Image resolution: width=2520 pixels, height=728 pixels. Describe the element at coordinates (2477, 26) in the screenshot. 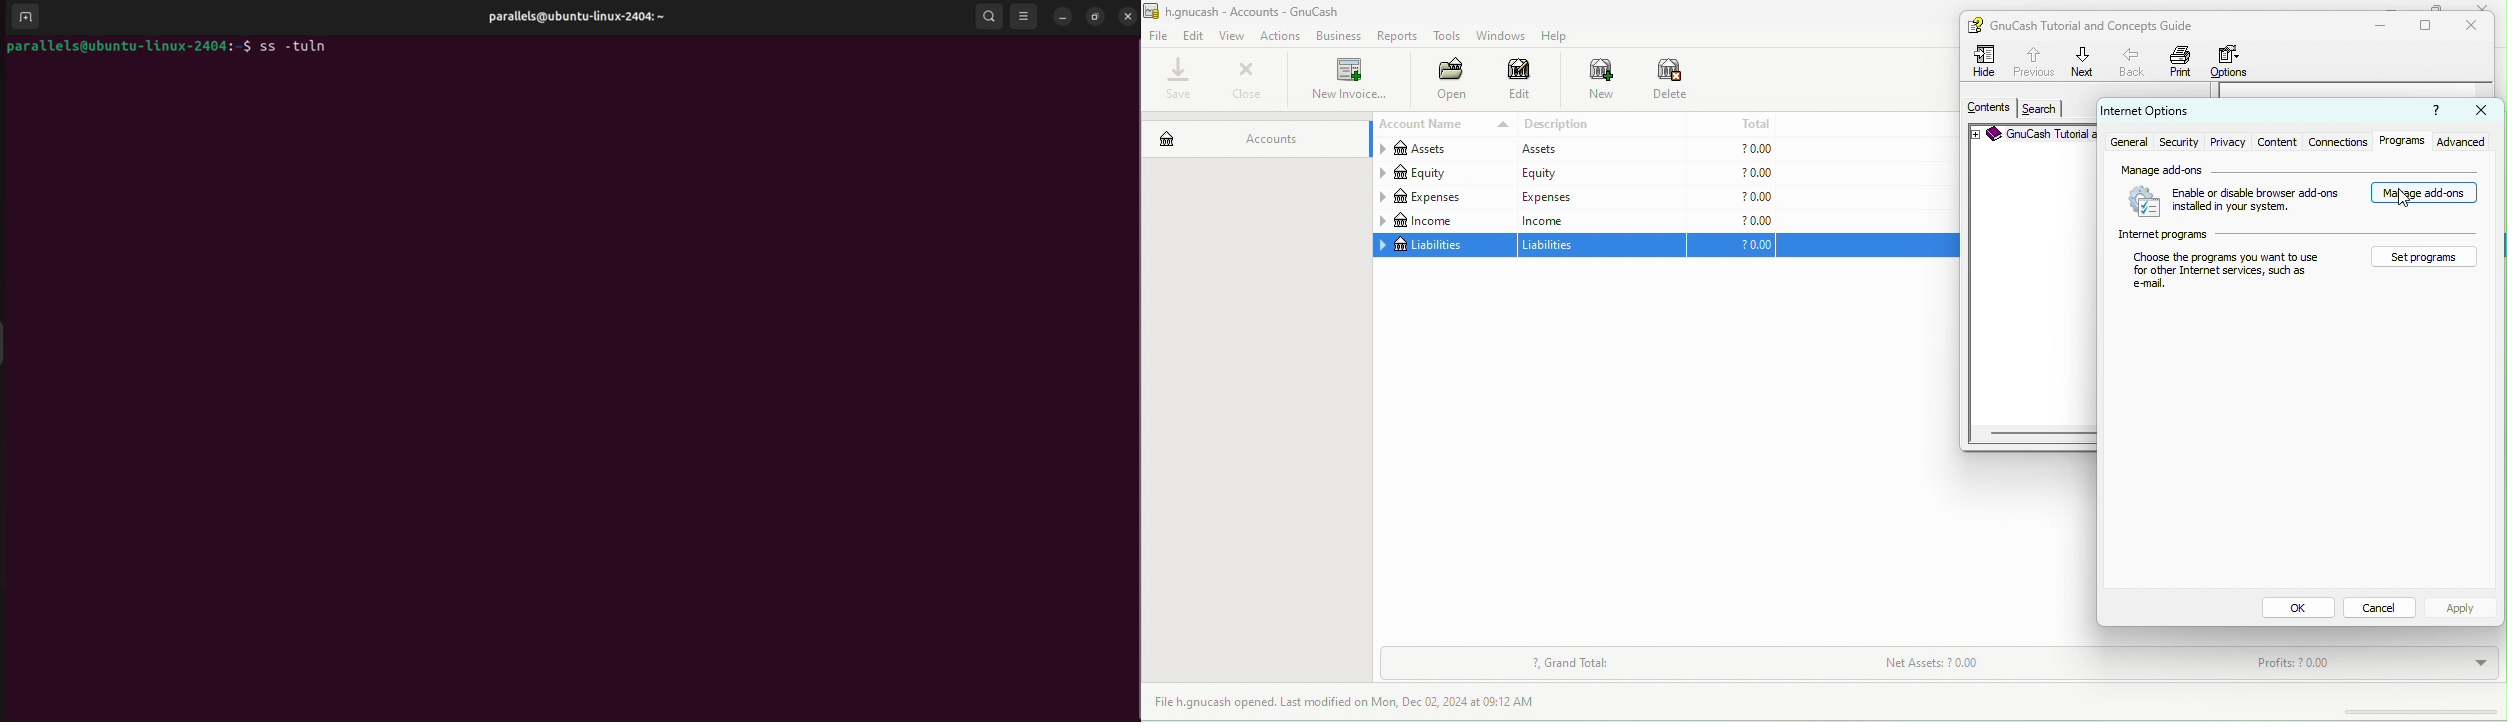

I see `close` at that location.